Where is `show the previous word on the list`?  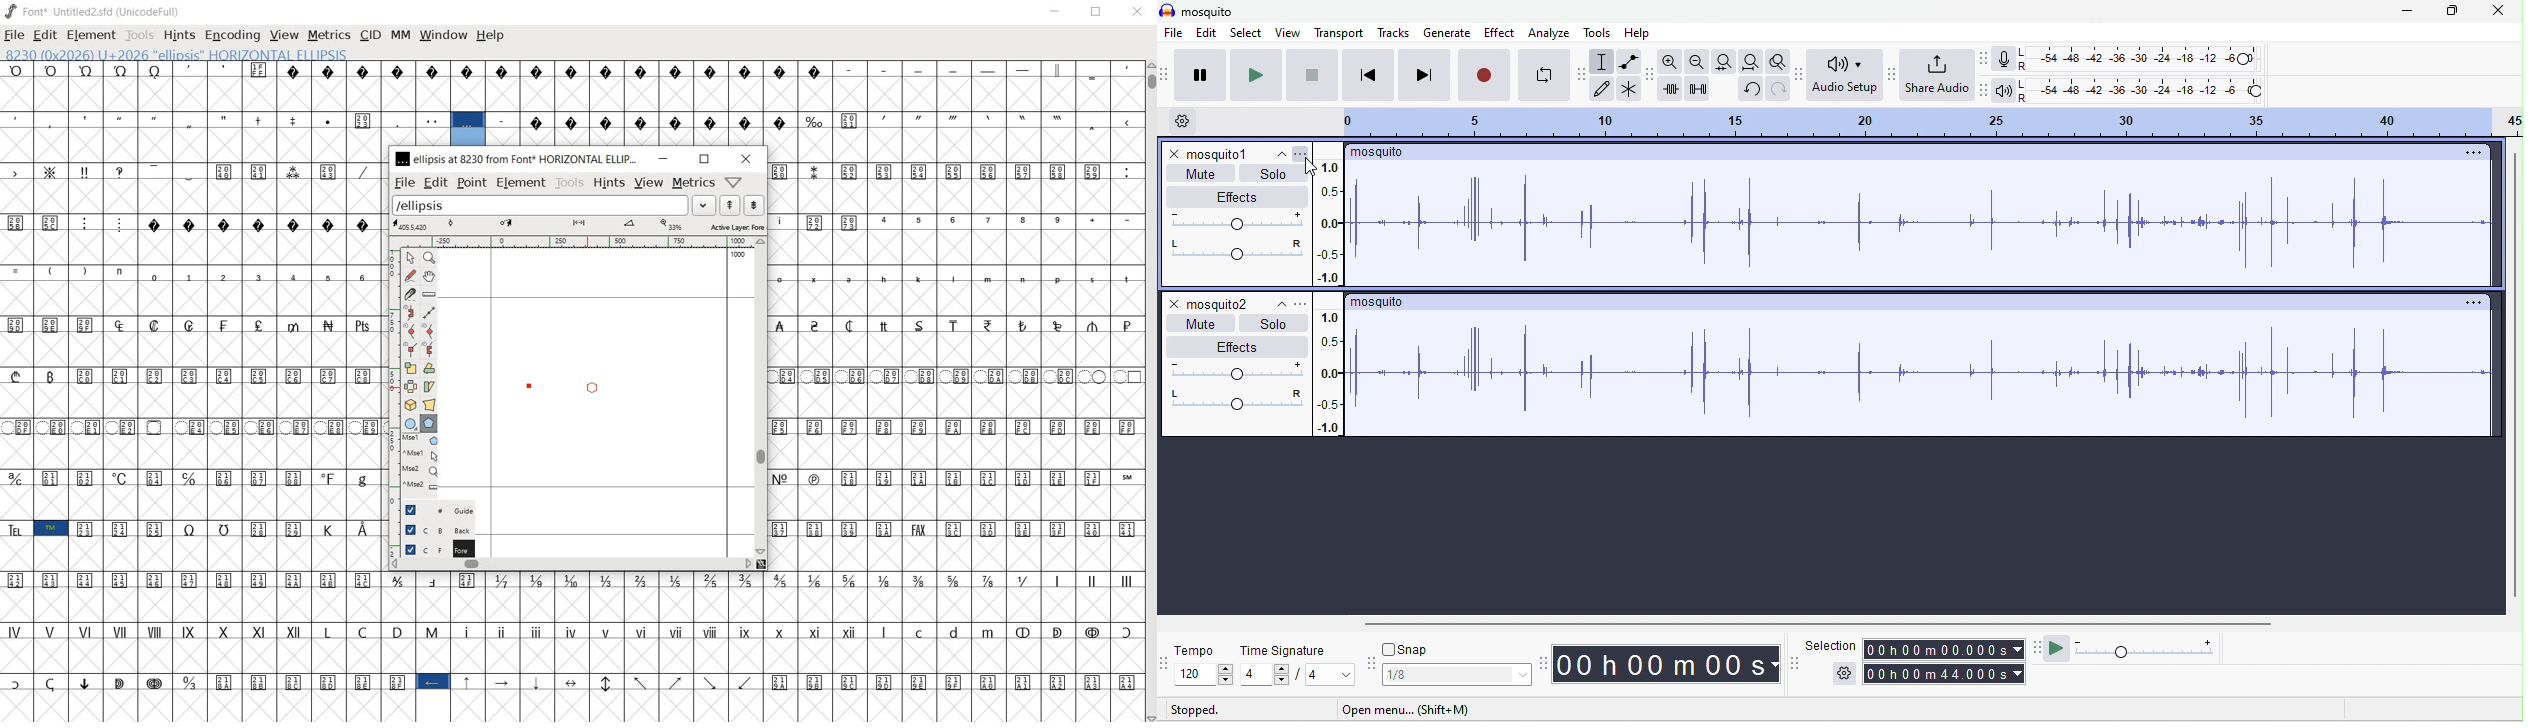
show the previous word on the list is located at coordinates (754, 204).